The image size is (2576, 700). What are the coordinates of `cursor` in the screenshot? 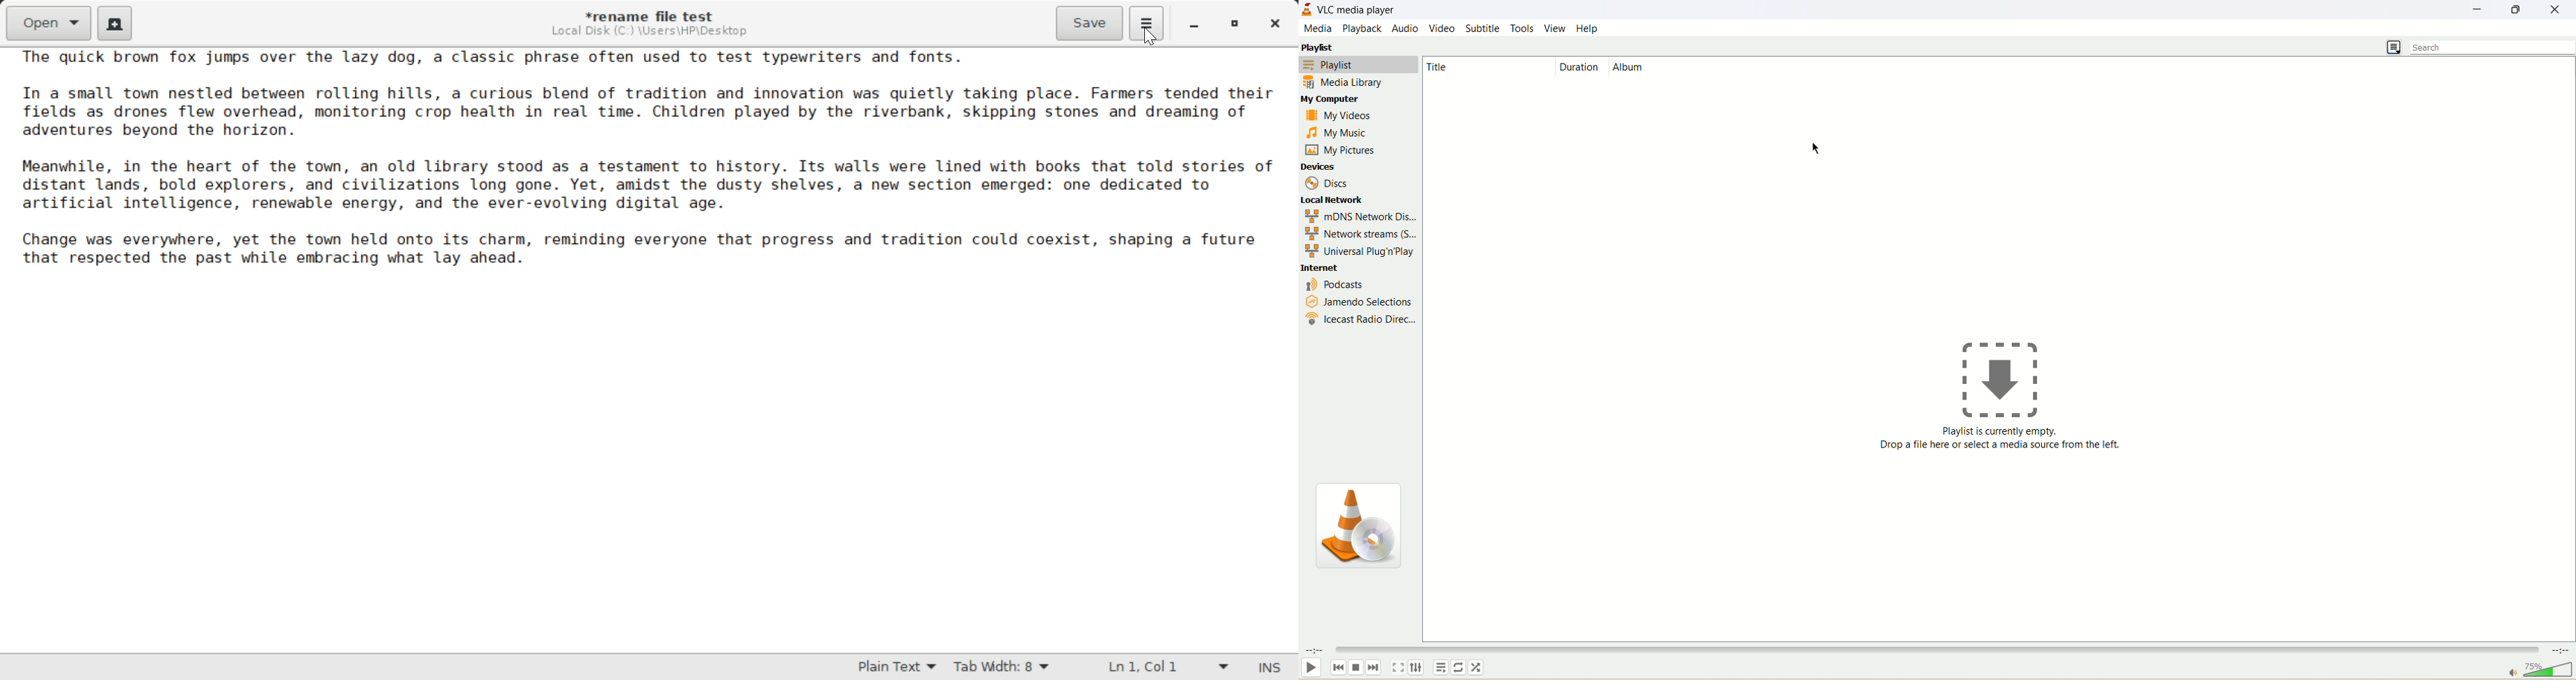 It's located at (1816, 148).